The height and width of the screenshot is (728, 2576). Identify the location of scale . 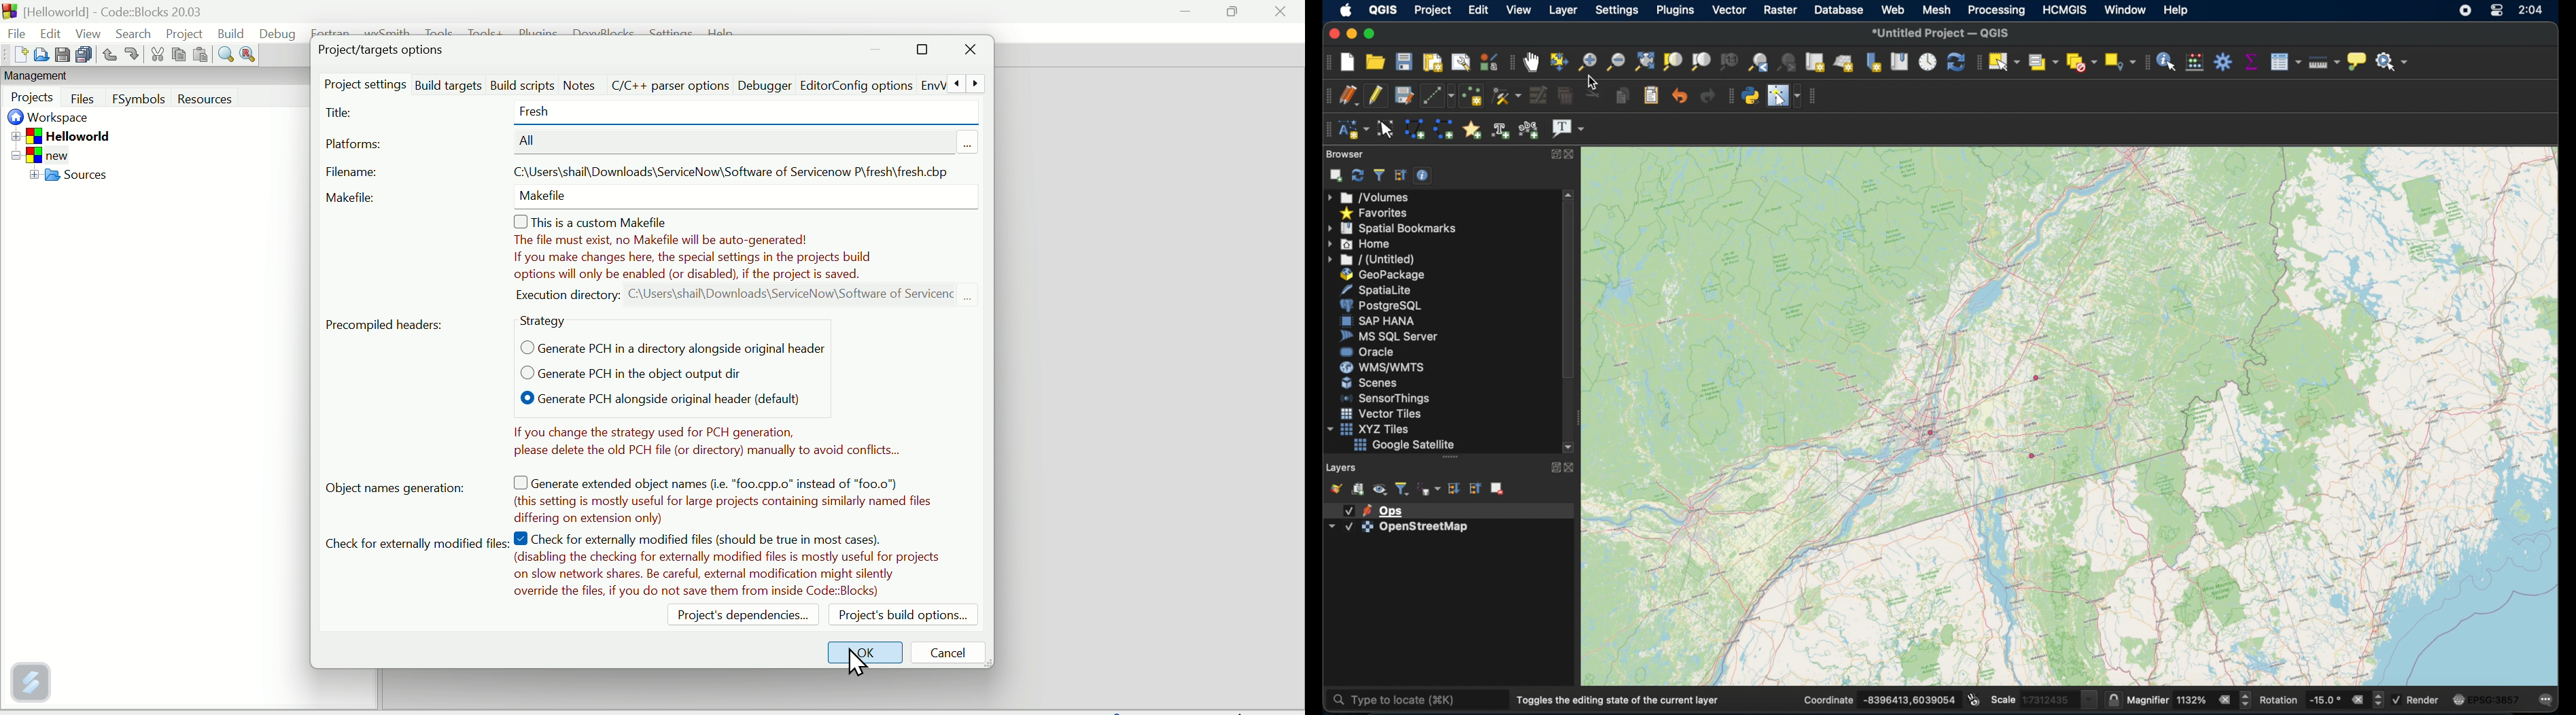
(2041, 700).